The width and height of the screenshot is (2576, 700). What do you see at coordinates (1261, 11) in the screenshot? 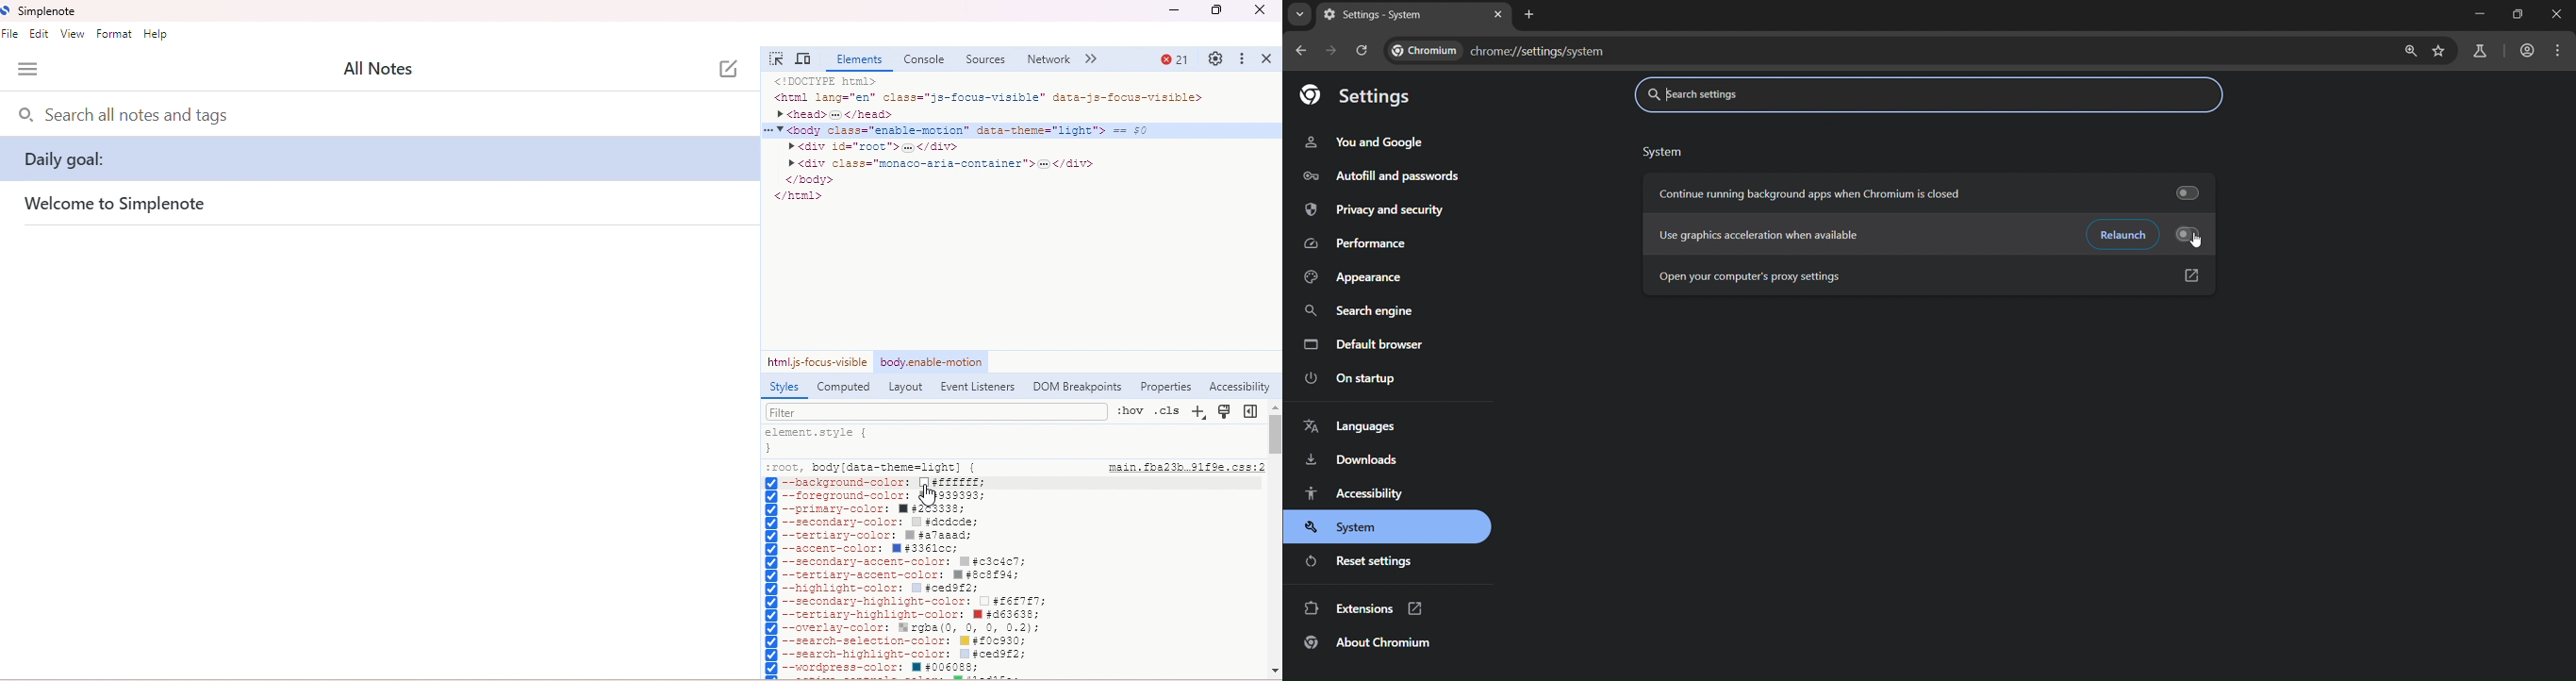
I see `close` at bounding box center [1261, 11].